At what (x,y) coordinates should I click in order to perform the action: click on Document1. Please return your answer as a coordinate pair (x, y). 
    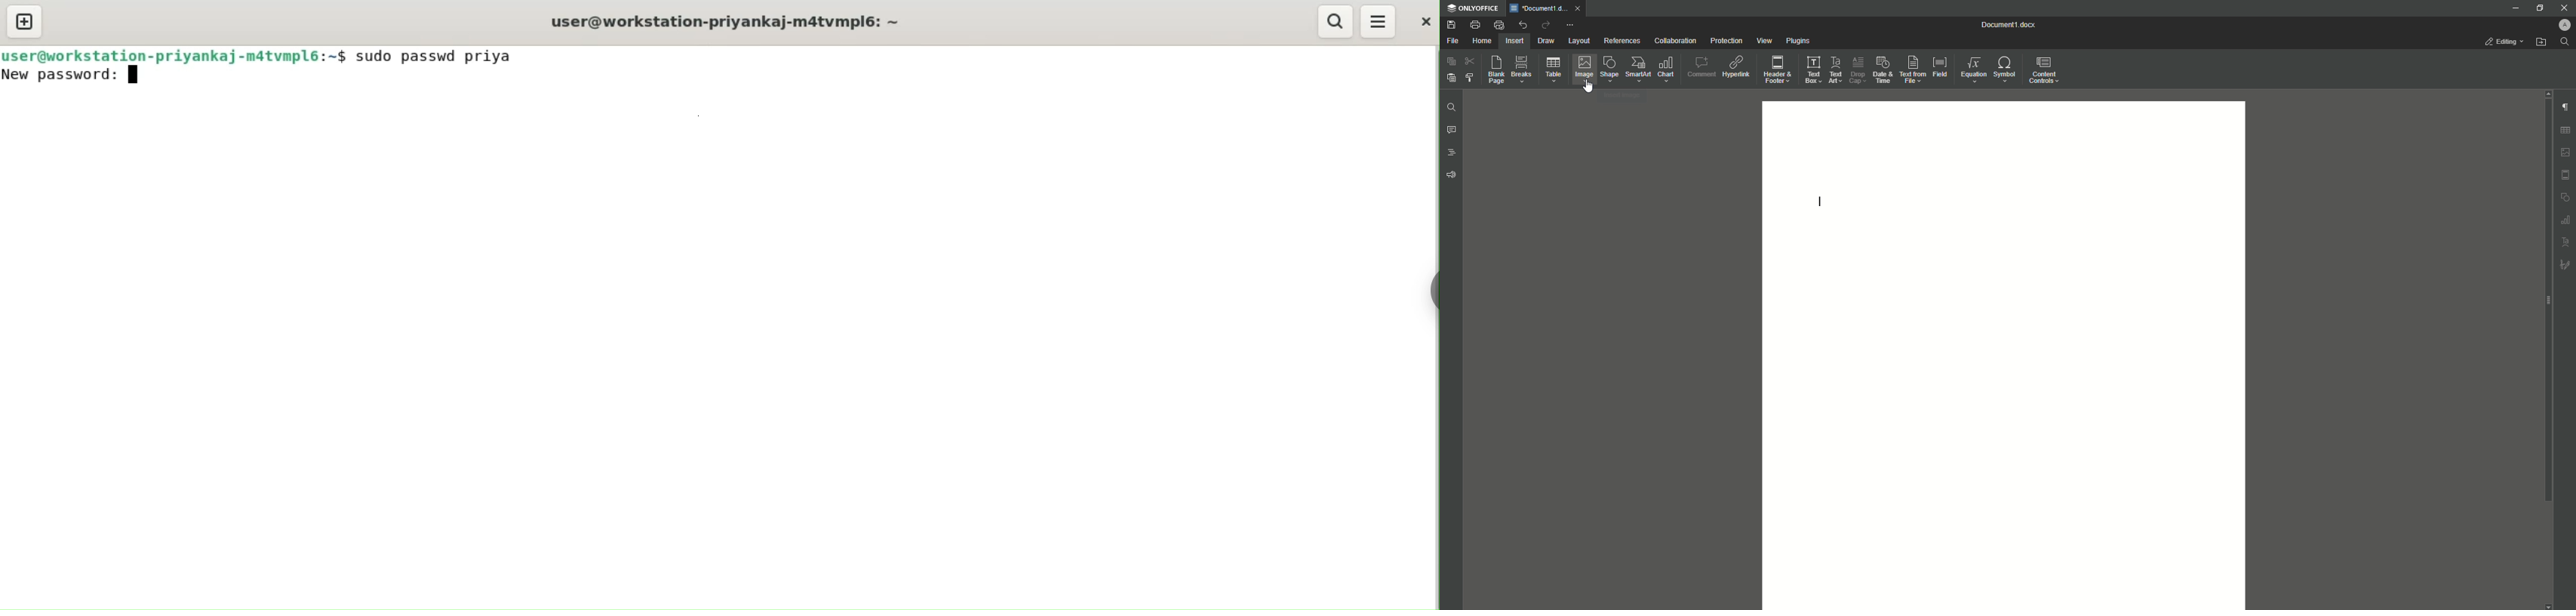
    Looking at the image, I should click on (2008, 24).